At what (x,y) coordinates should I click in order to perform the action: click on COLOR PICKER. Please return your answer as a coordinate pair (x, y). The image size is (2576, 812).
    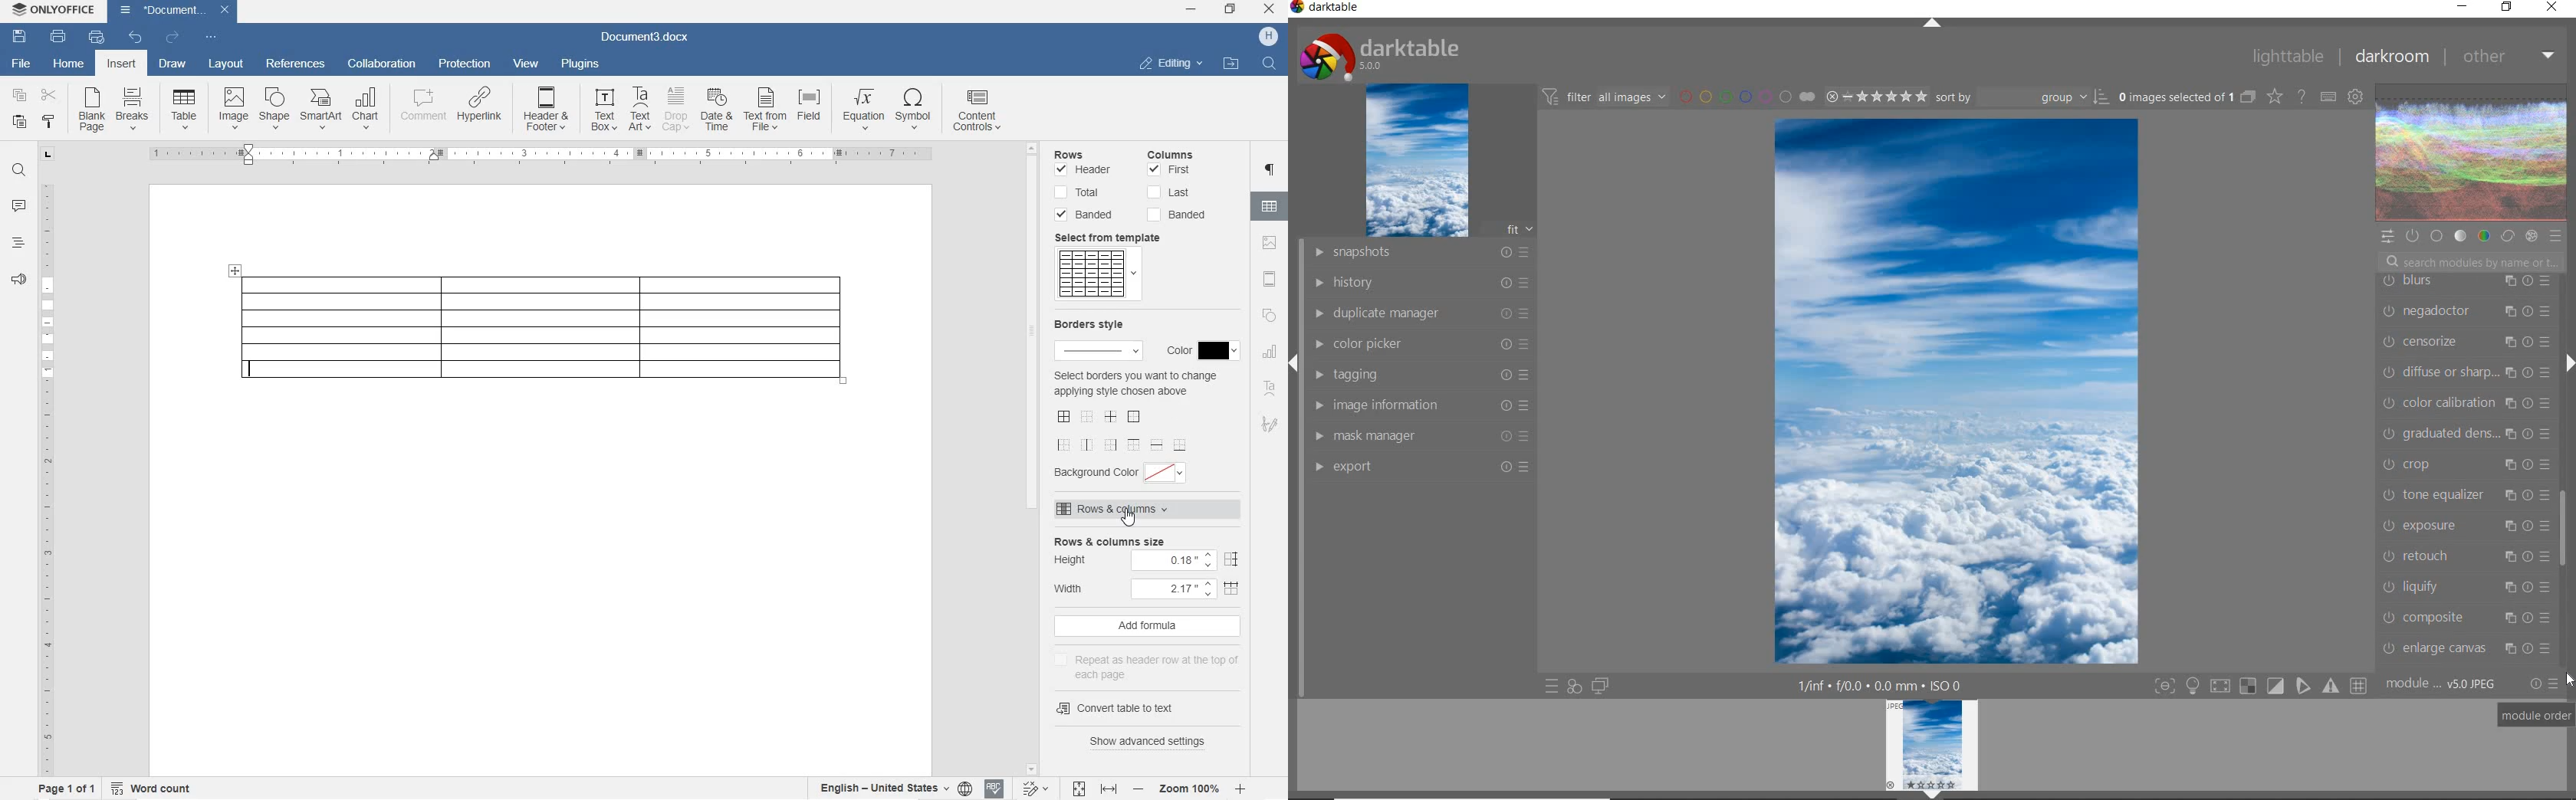
    Looking at the image, I should click on (1422, 345).